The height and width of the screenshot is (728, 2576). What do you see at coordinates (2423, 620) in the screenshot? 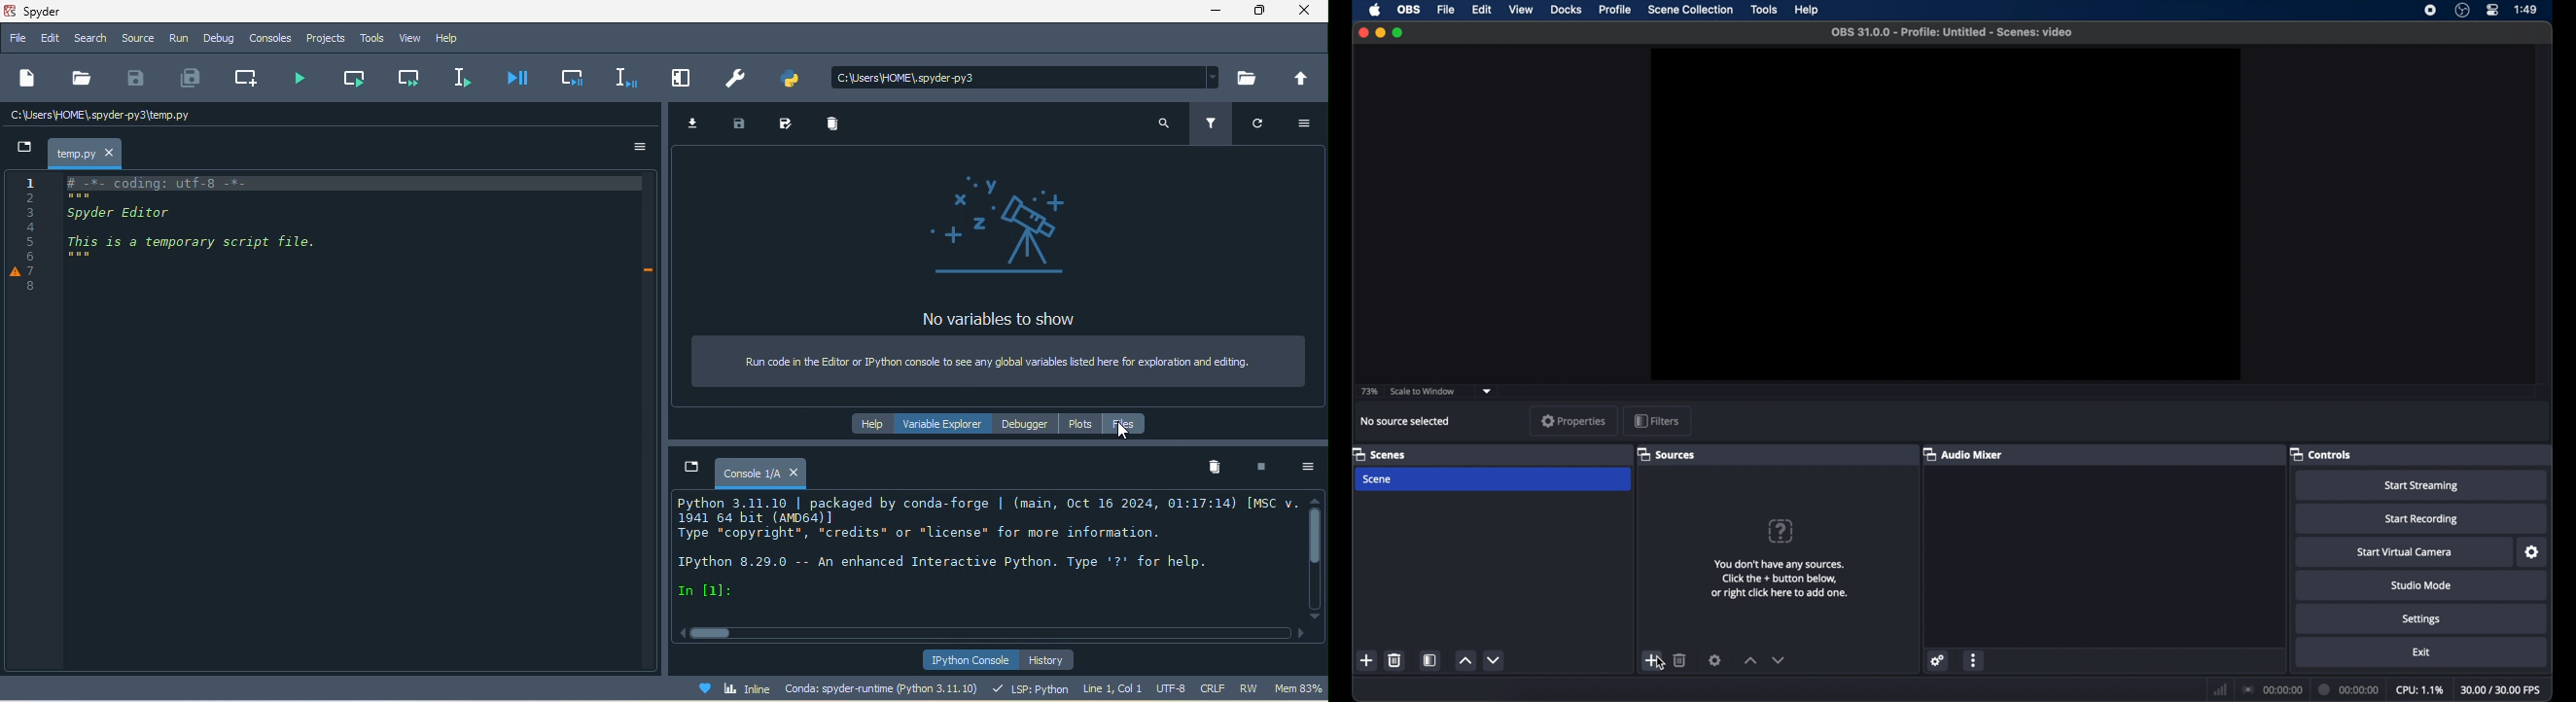
I see `settings` at bounding box center [2423, 620].